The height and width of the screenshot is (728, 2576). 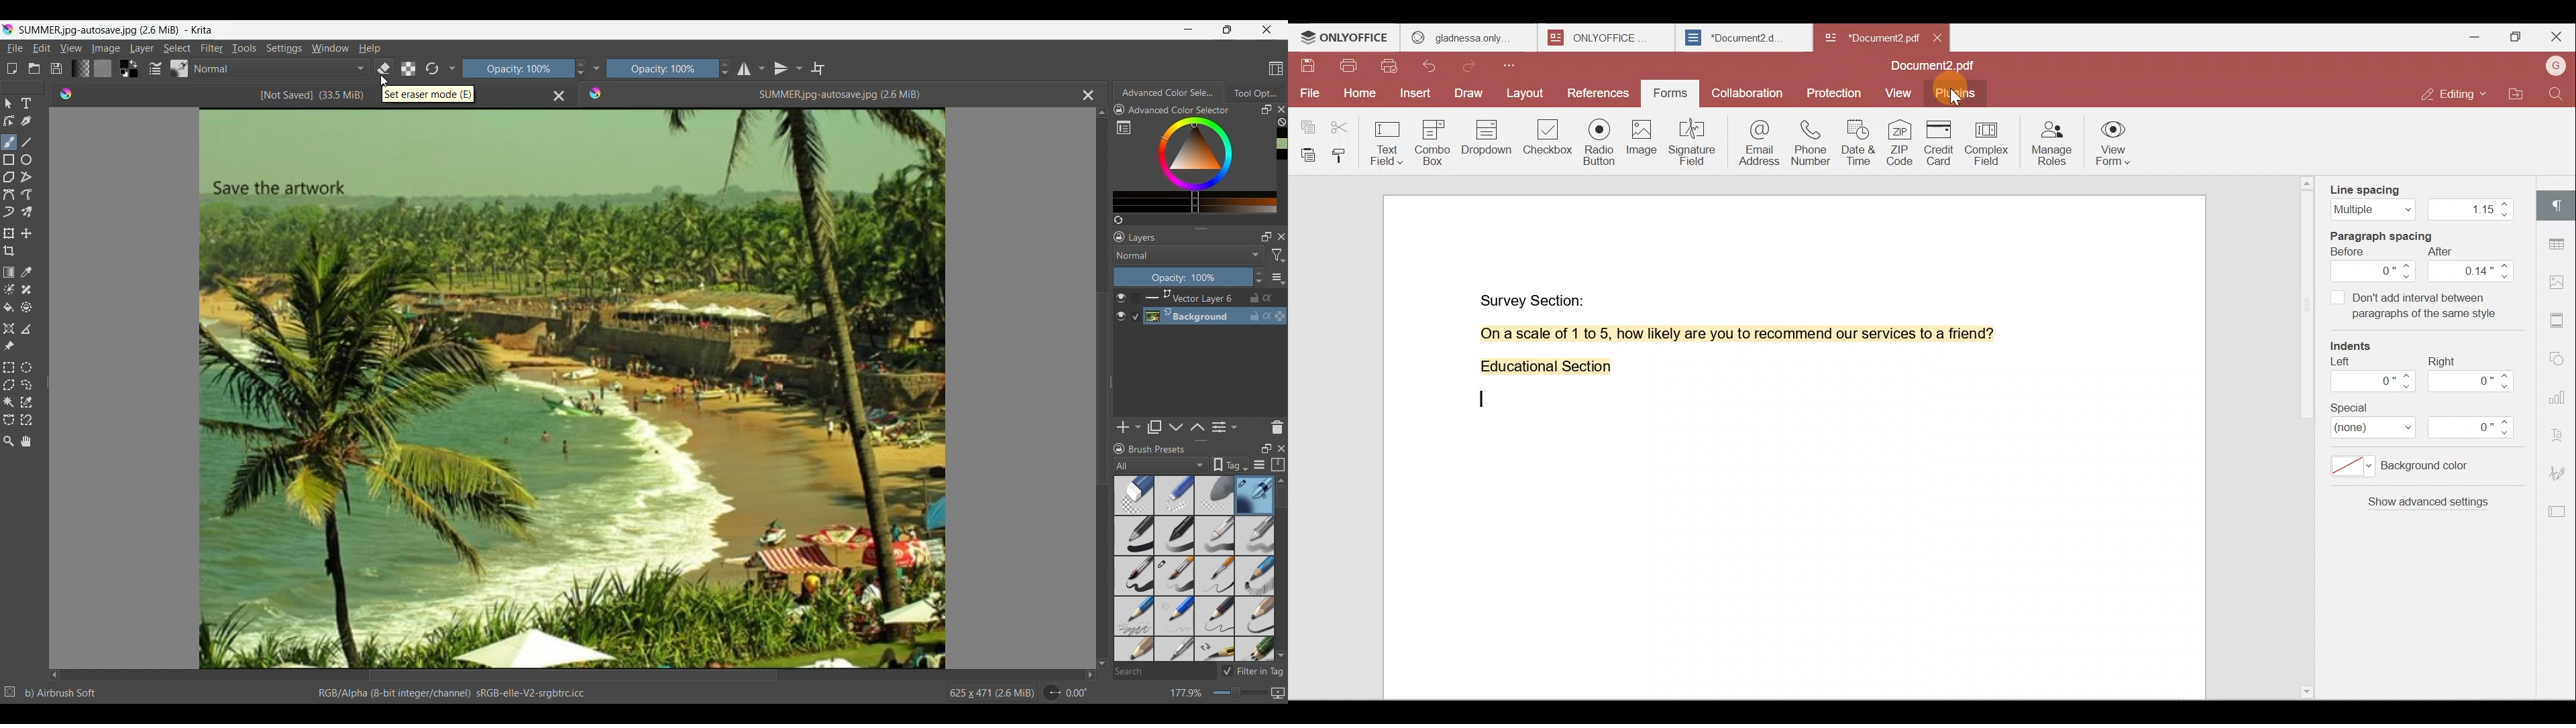 What do you see at coordinates (1672, 94) in the screenshot?
I see `Forms` at bounding box center [1672, 94].